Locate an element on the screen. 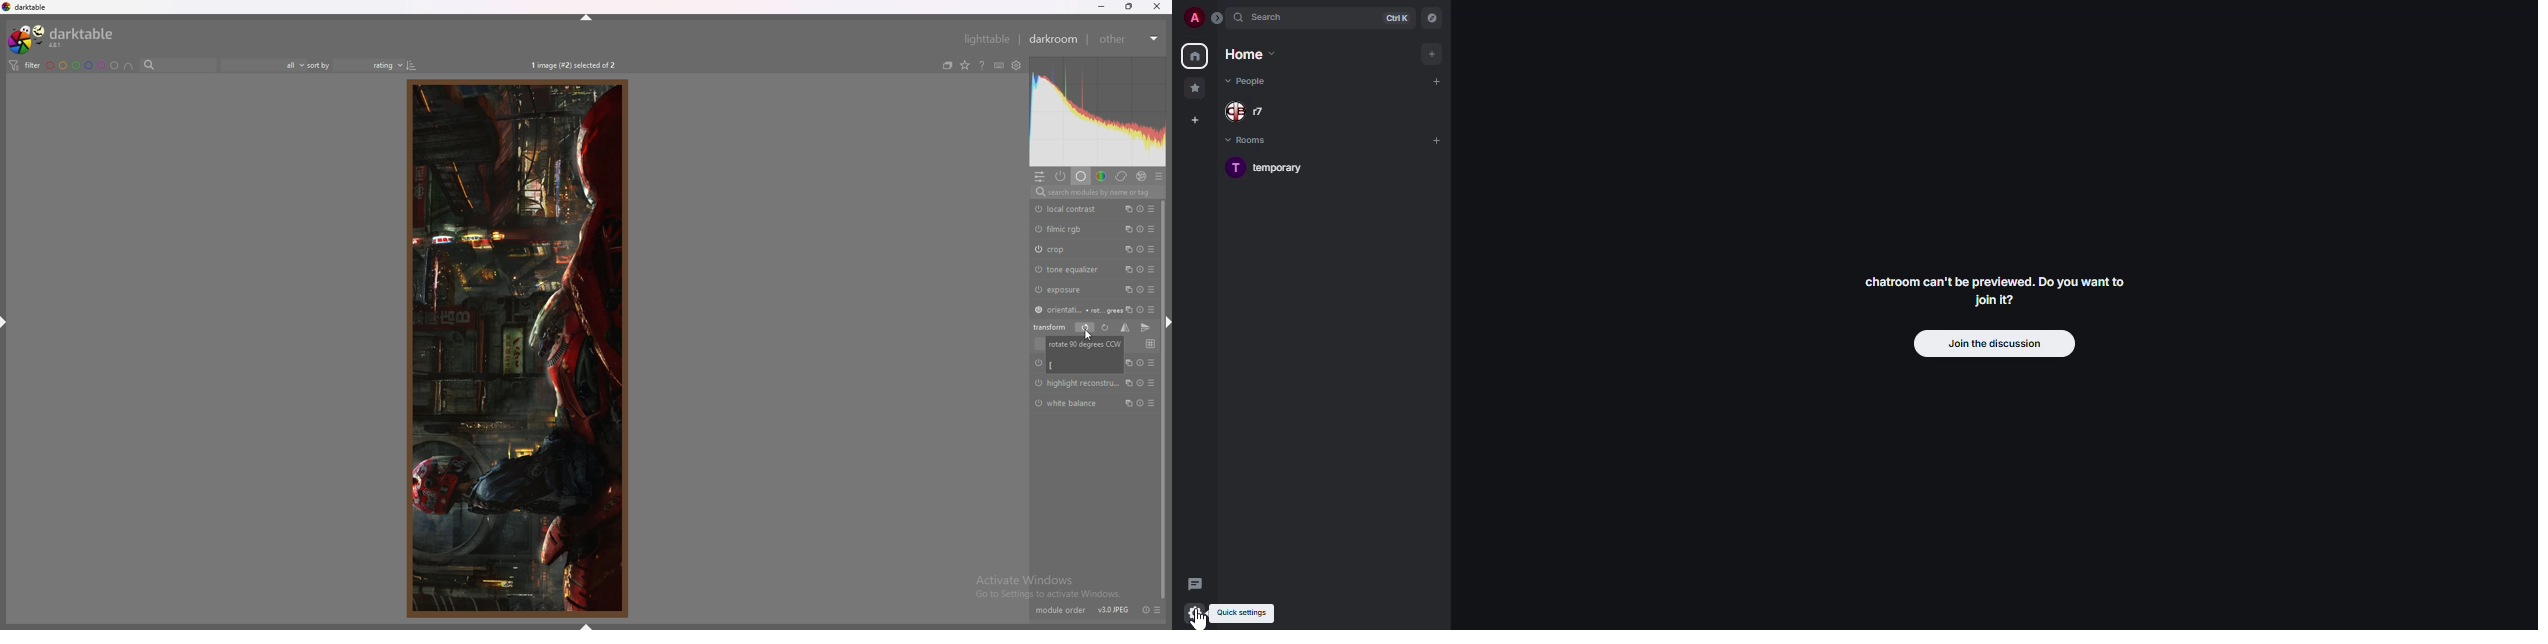  darkroom is located at coordinates (1055, 39).